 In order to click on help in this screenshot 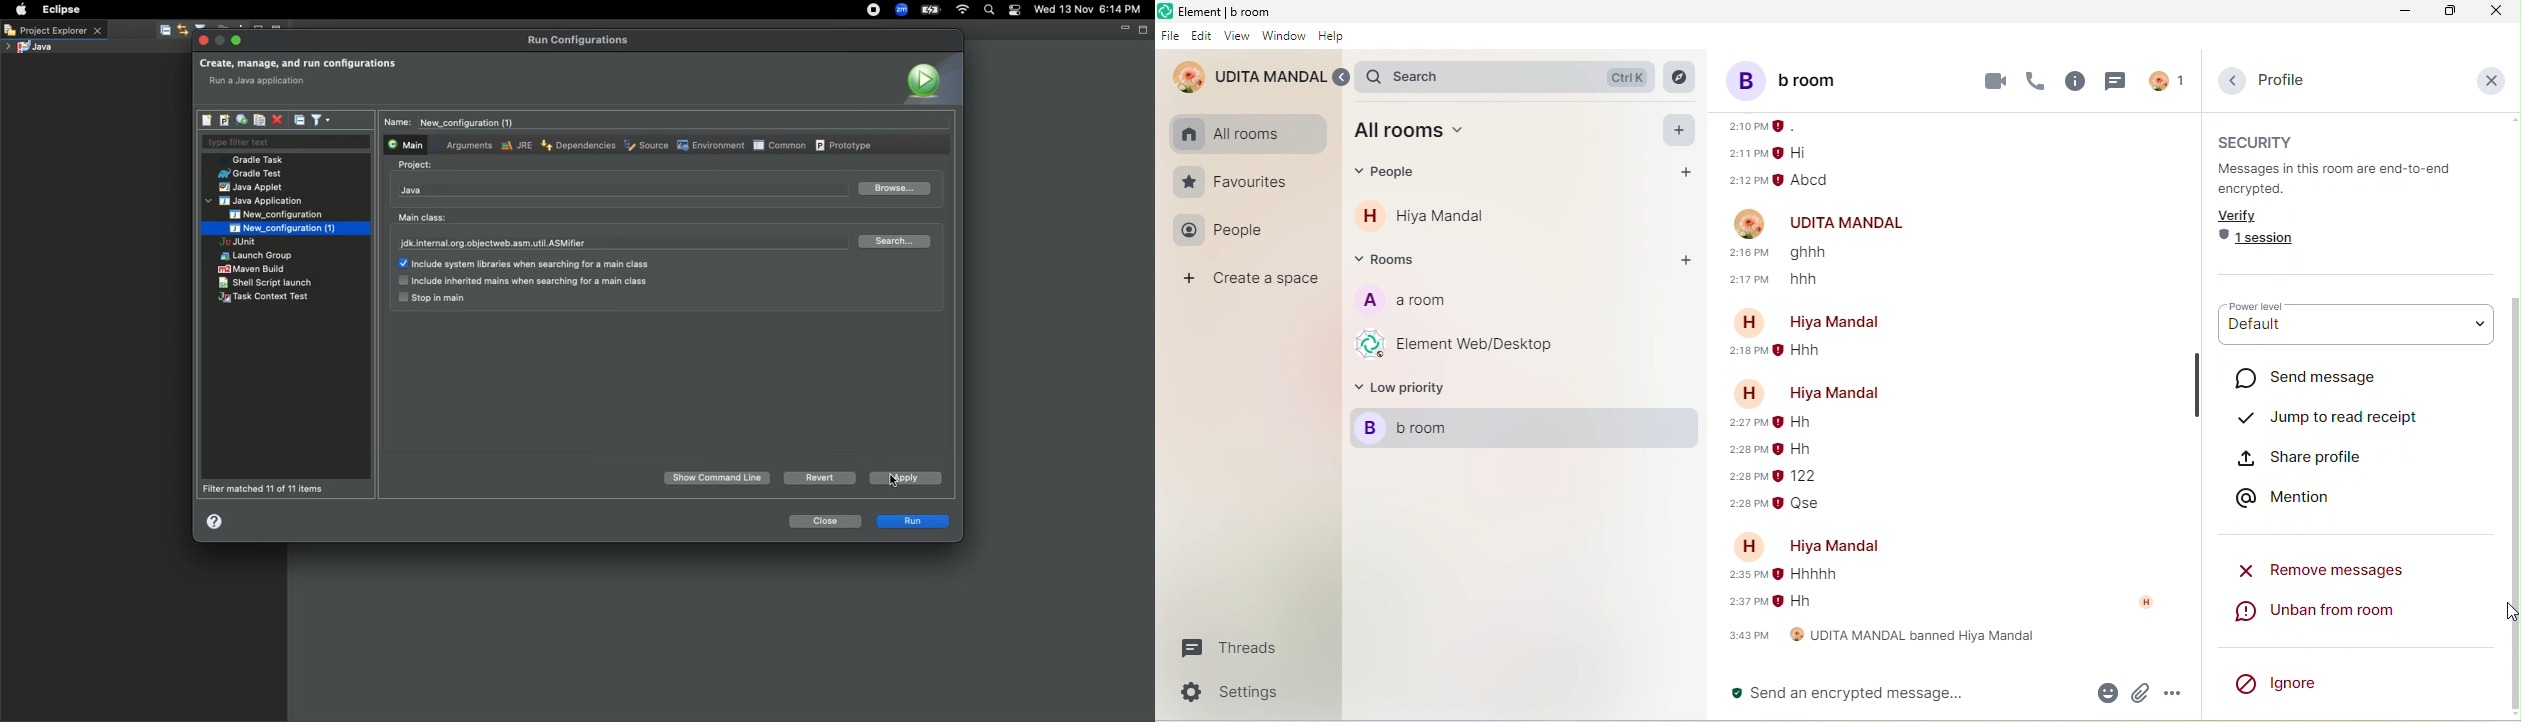, I will do `click(1330, 37)`.